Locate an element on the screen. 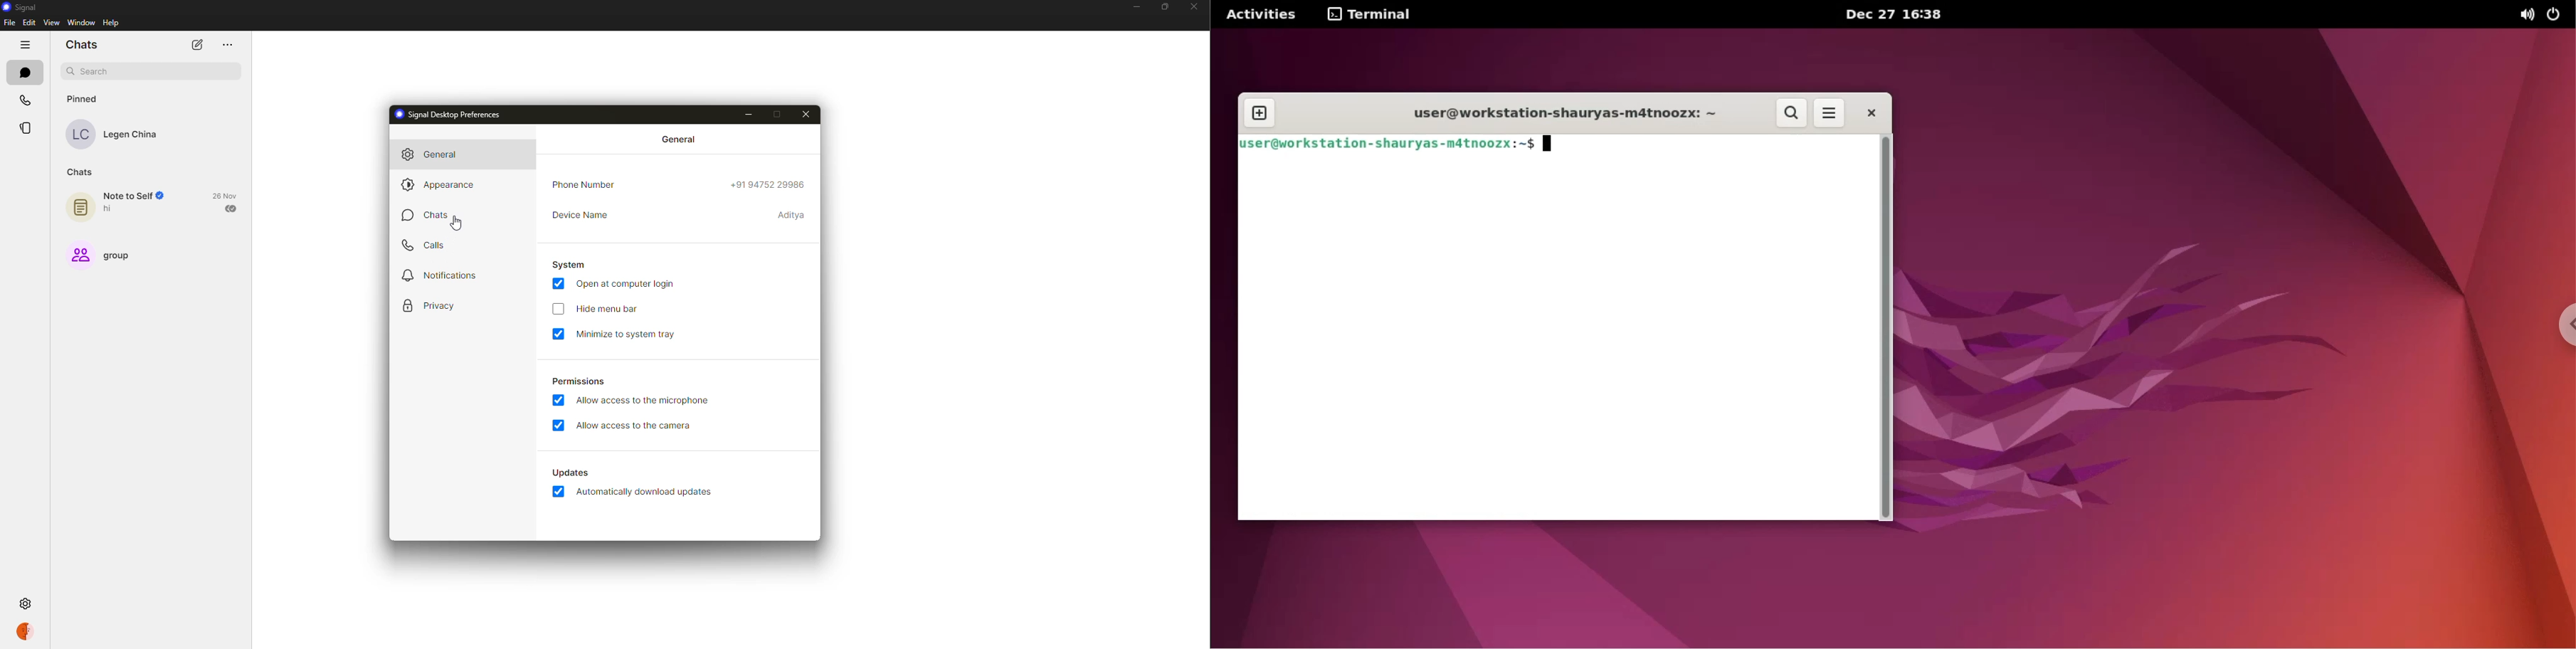  group is located at coordinates (105, 253).